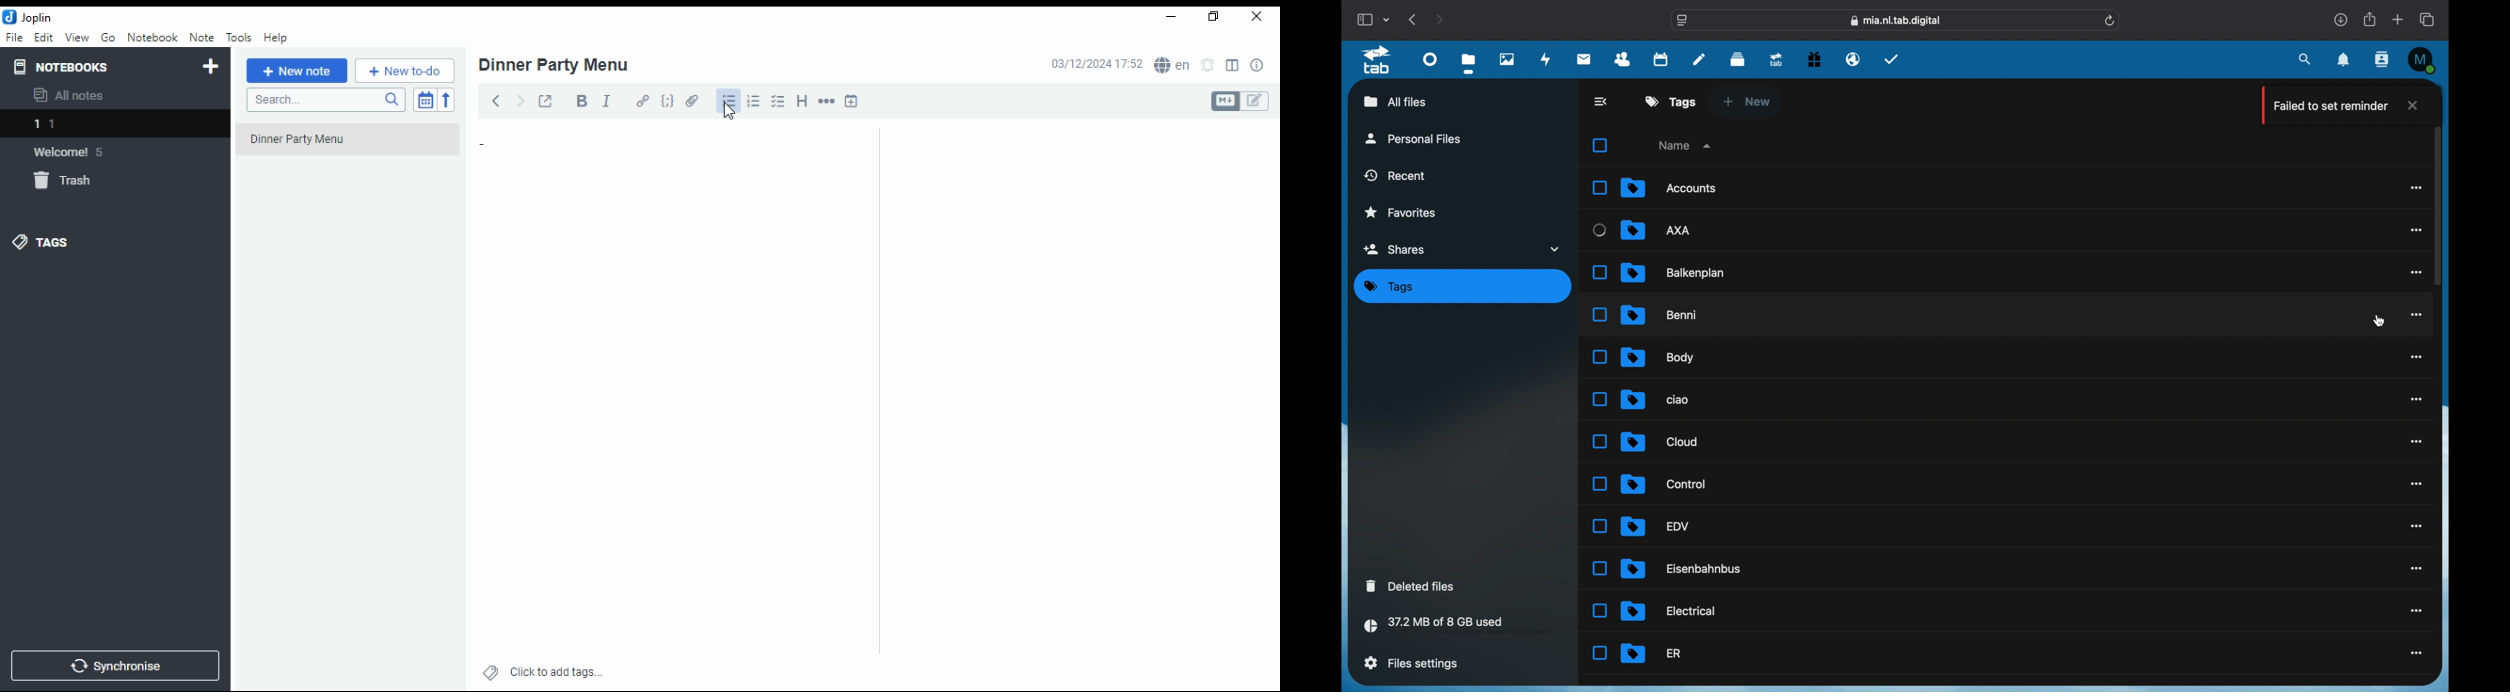 The width and height of the screenshot is (2520, 700). Describe the element at coordinates (1682, 21) in the screenshot. I see `website settings` at that location.